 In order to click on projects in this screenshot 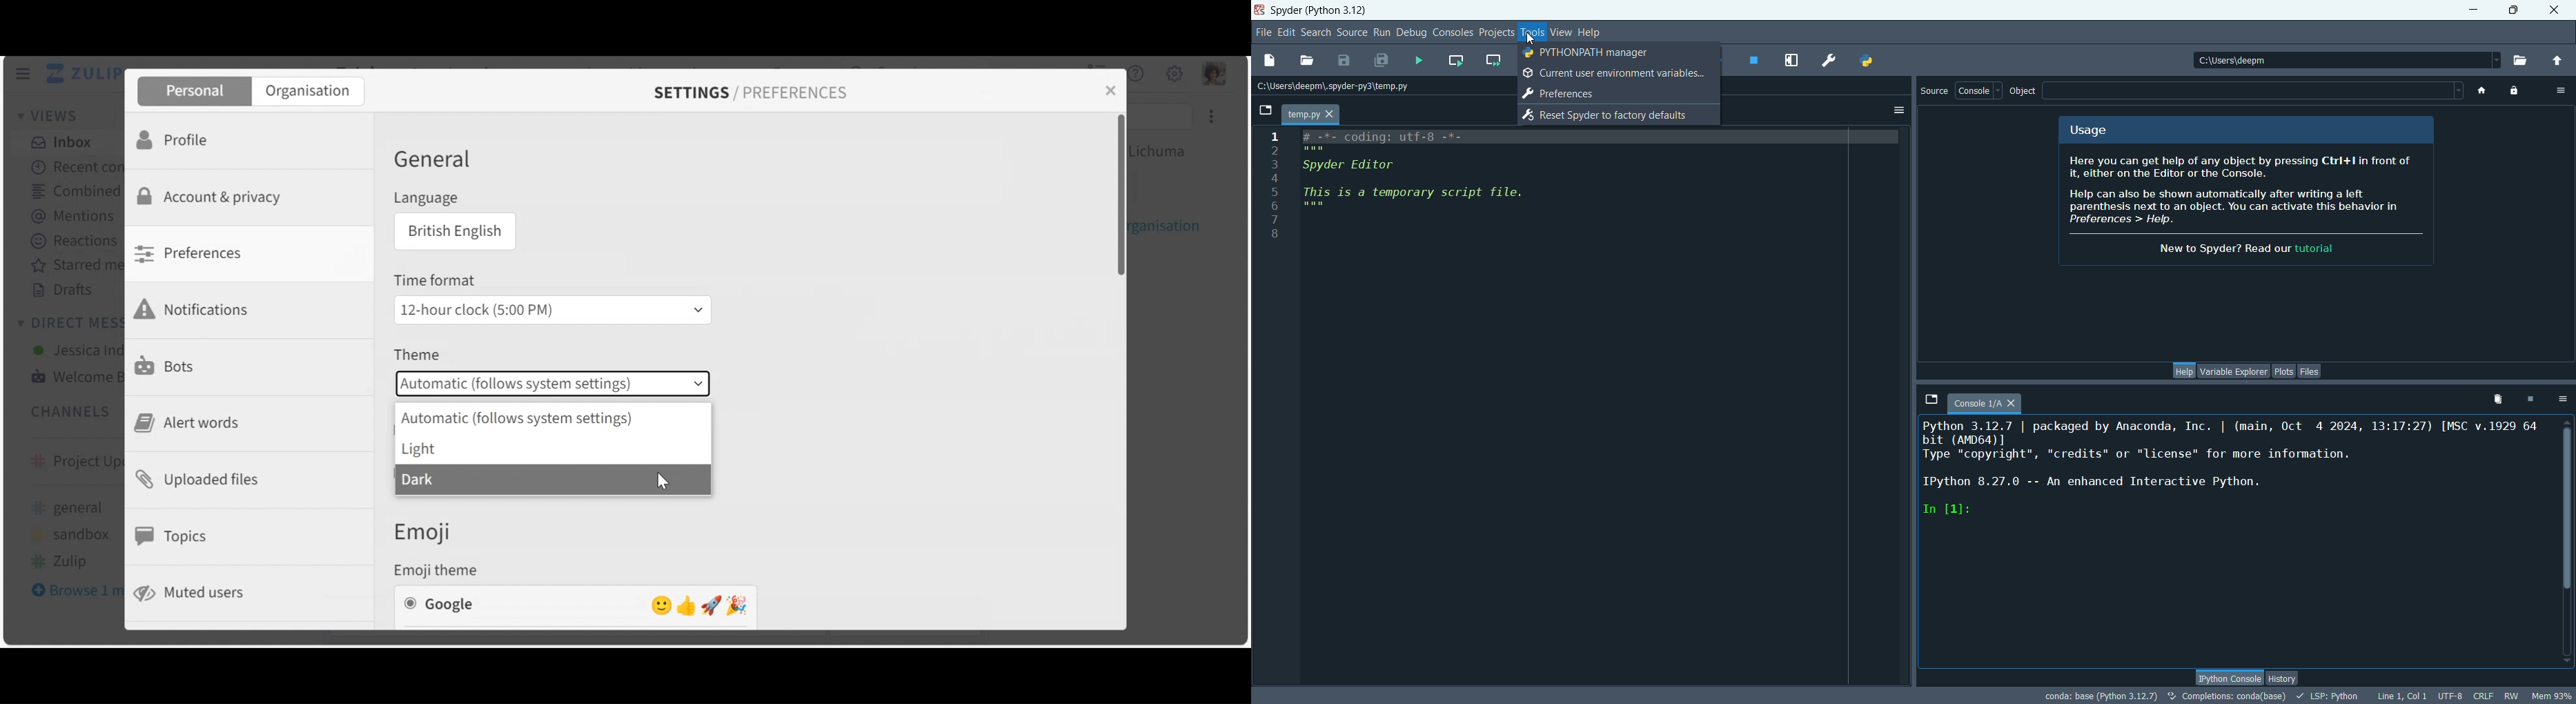, I will do `click(1495, 33)`.